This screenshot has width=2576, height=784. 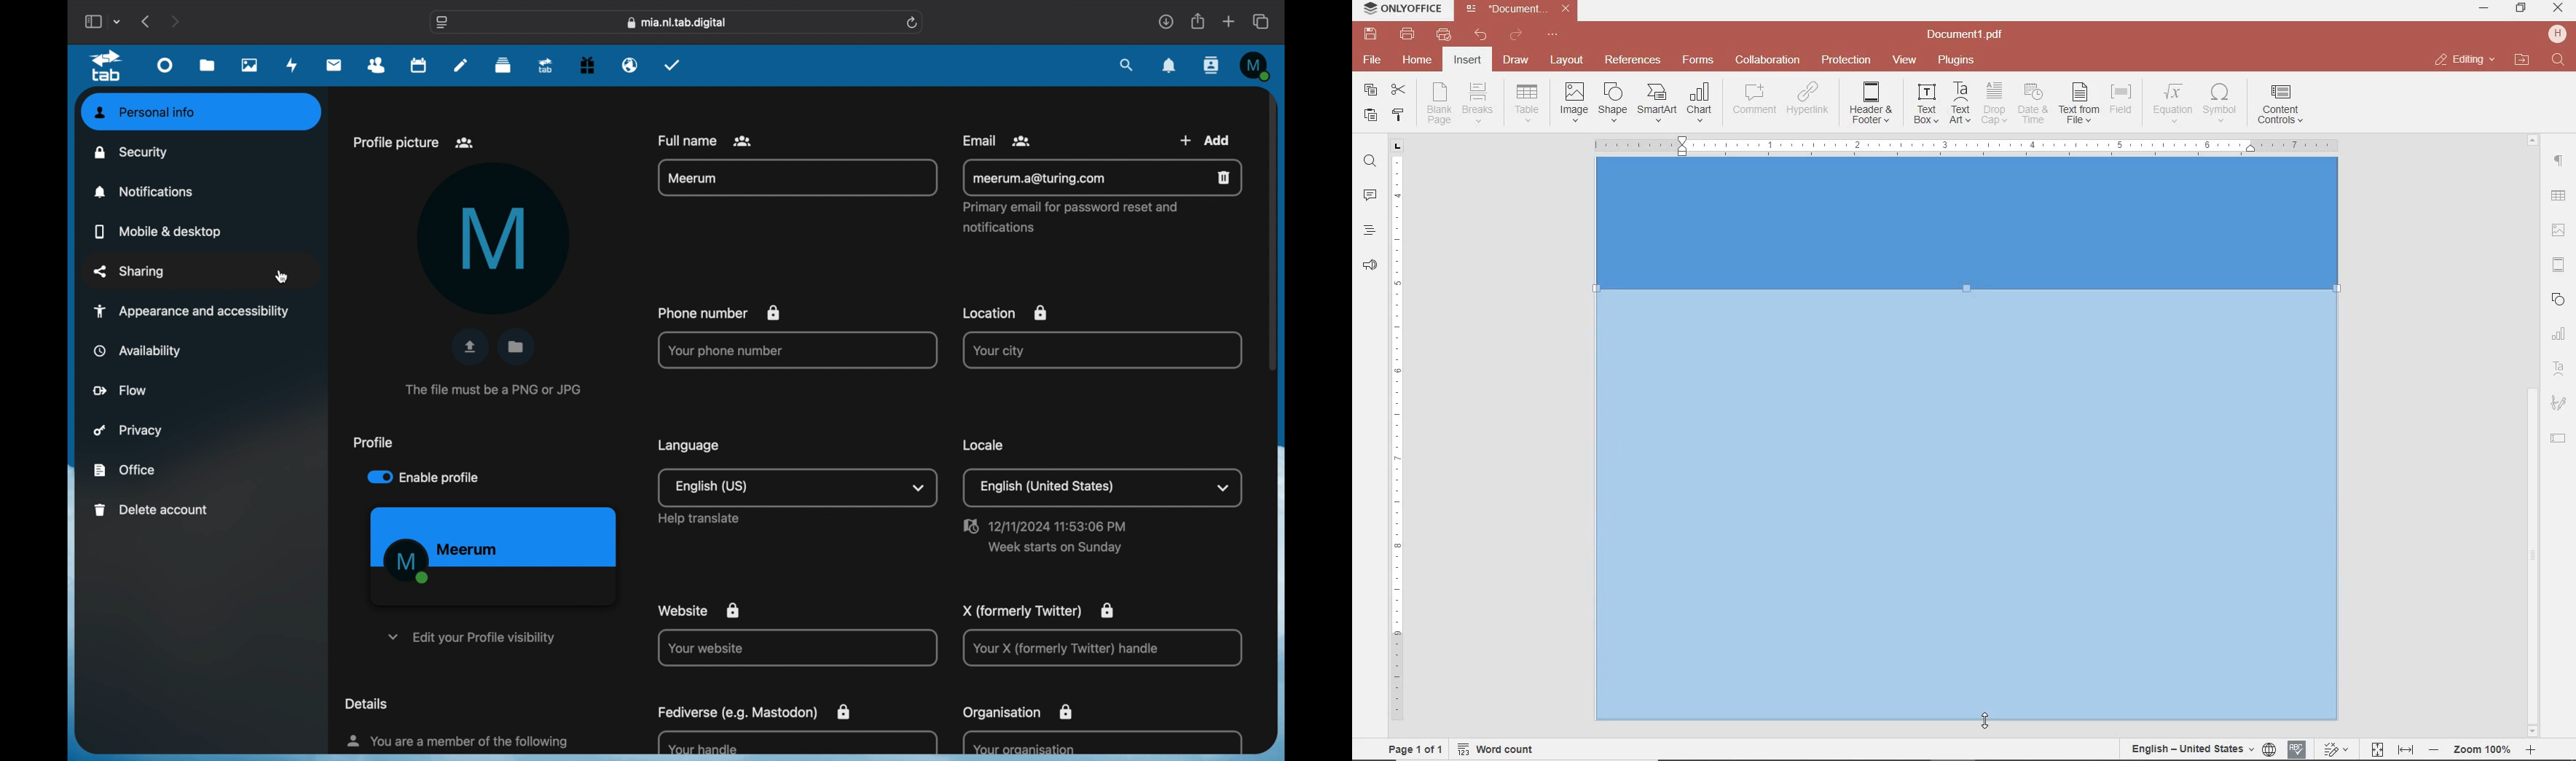 I want to click on photos, so click(x=250, y=66).